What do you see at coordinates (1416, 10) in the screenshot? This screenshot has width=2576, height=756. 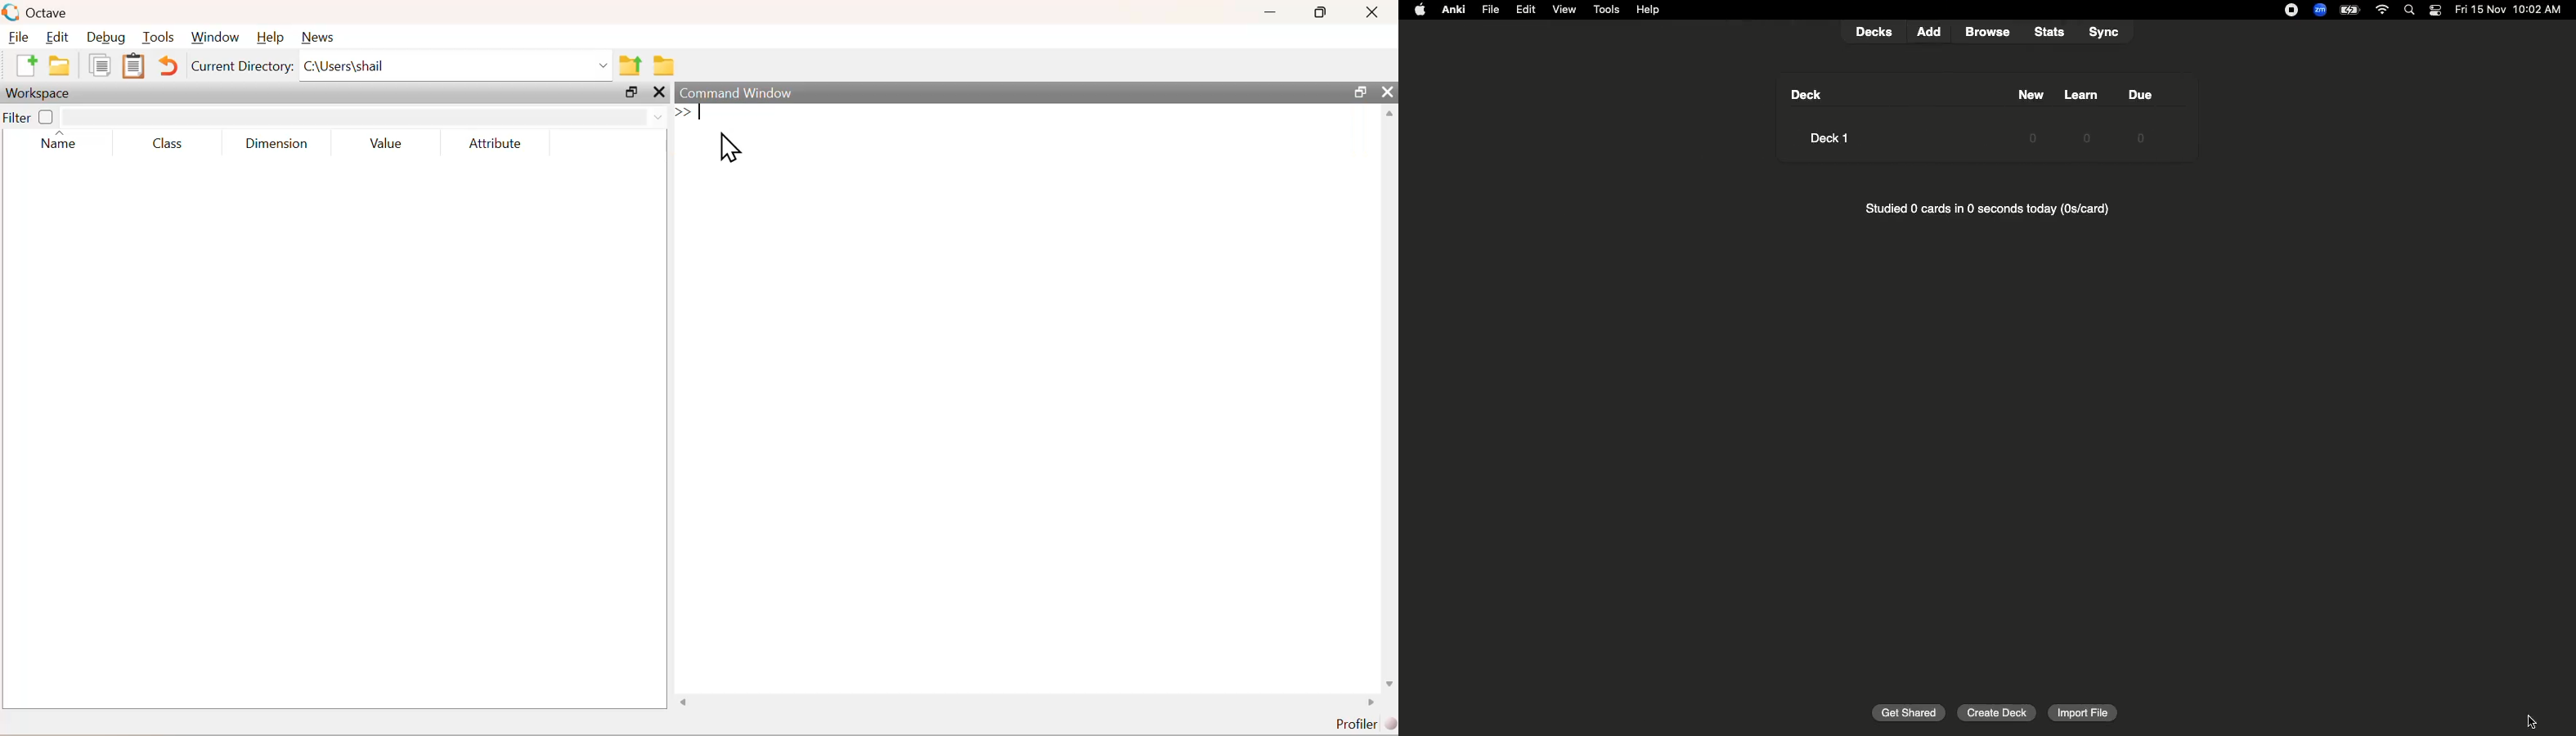 I see `apple logo` at bounding box center [1416, 10].